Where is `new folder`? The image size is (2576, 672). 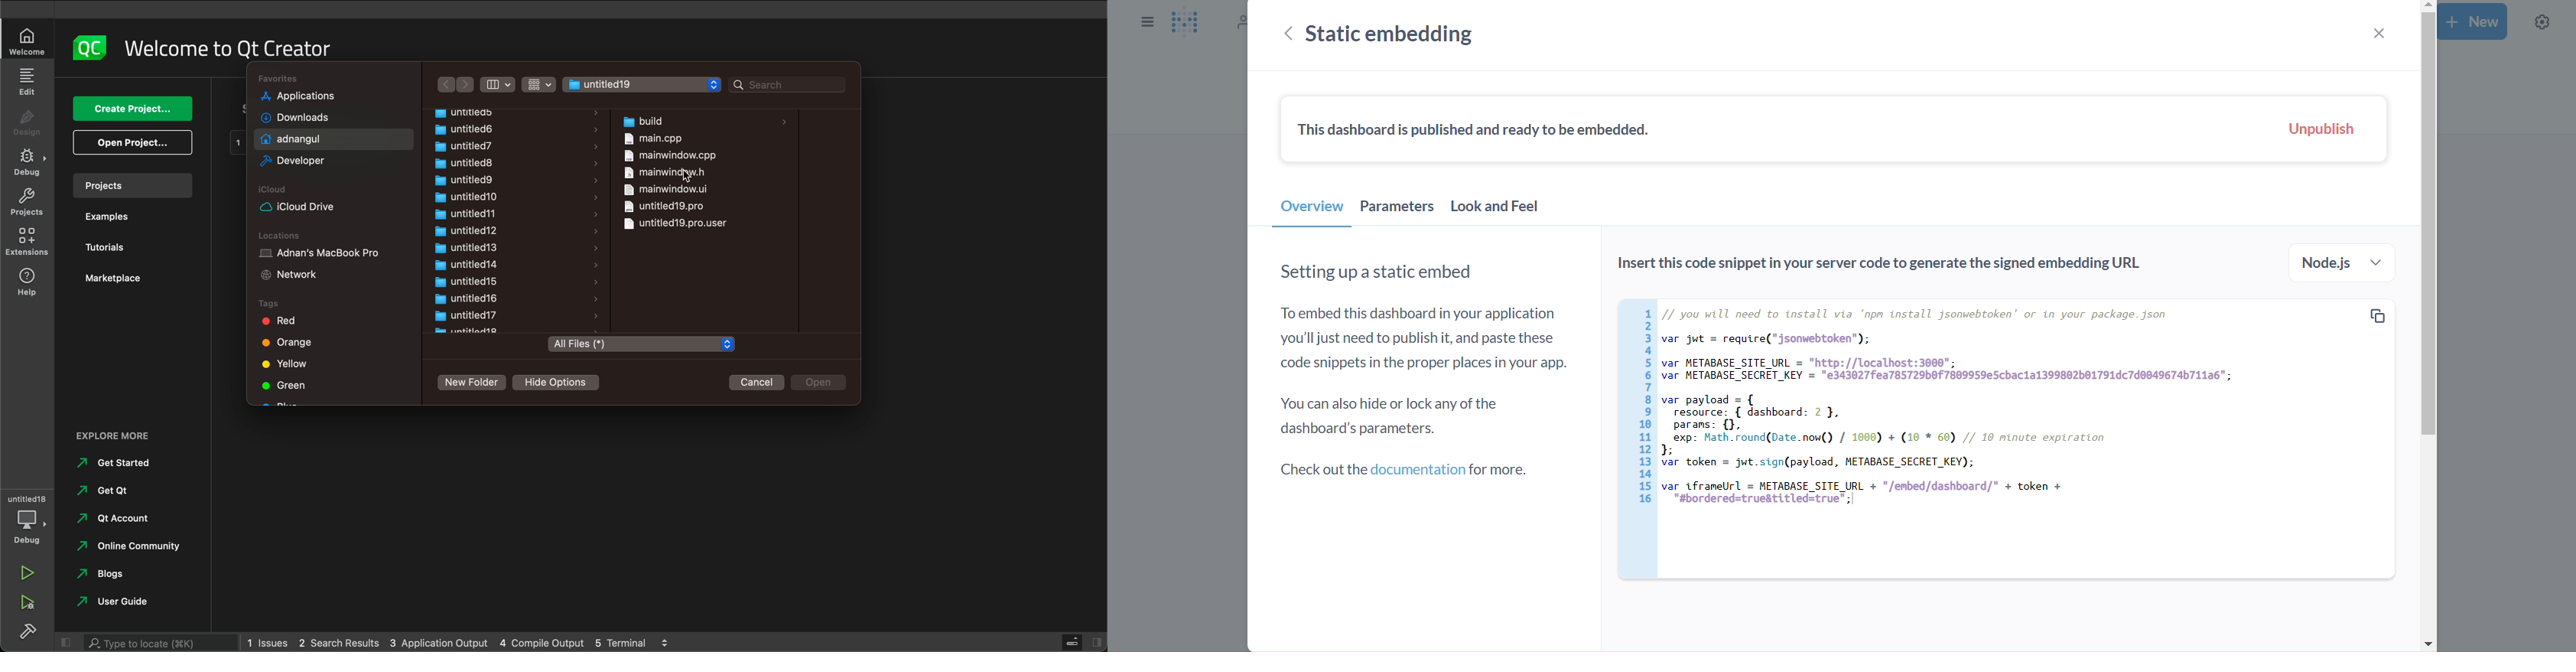
new folder is located at coordinates (475, 384).